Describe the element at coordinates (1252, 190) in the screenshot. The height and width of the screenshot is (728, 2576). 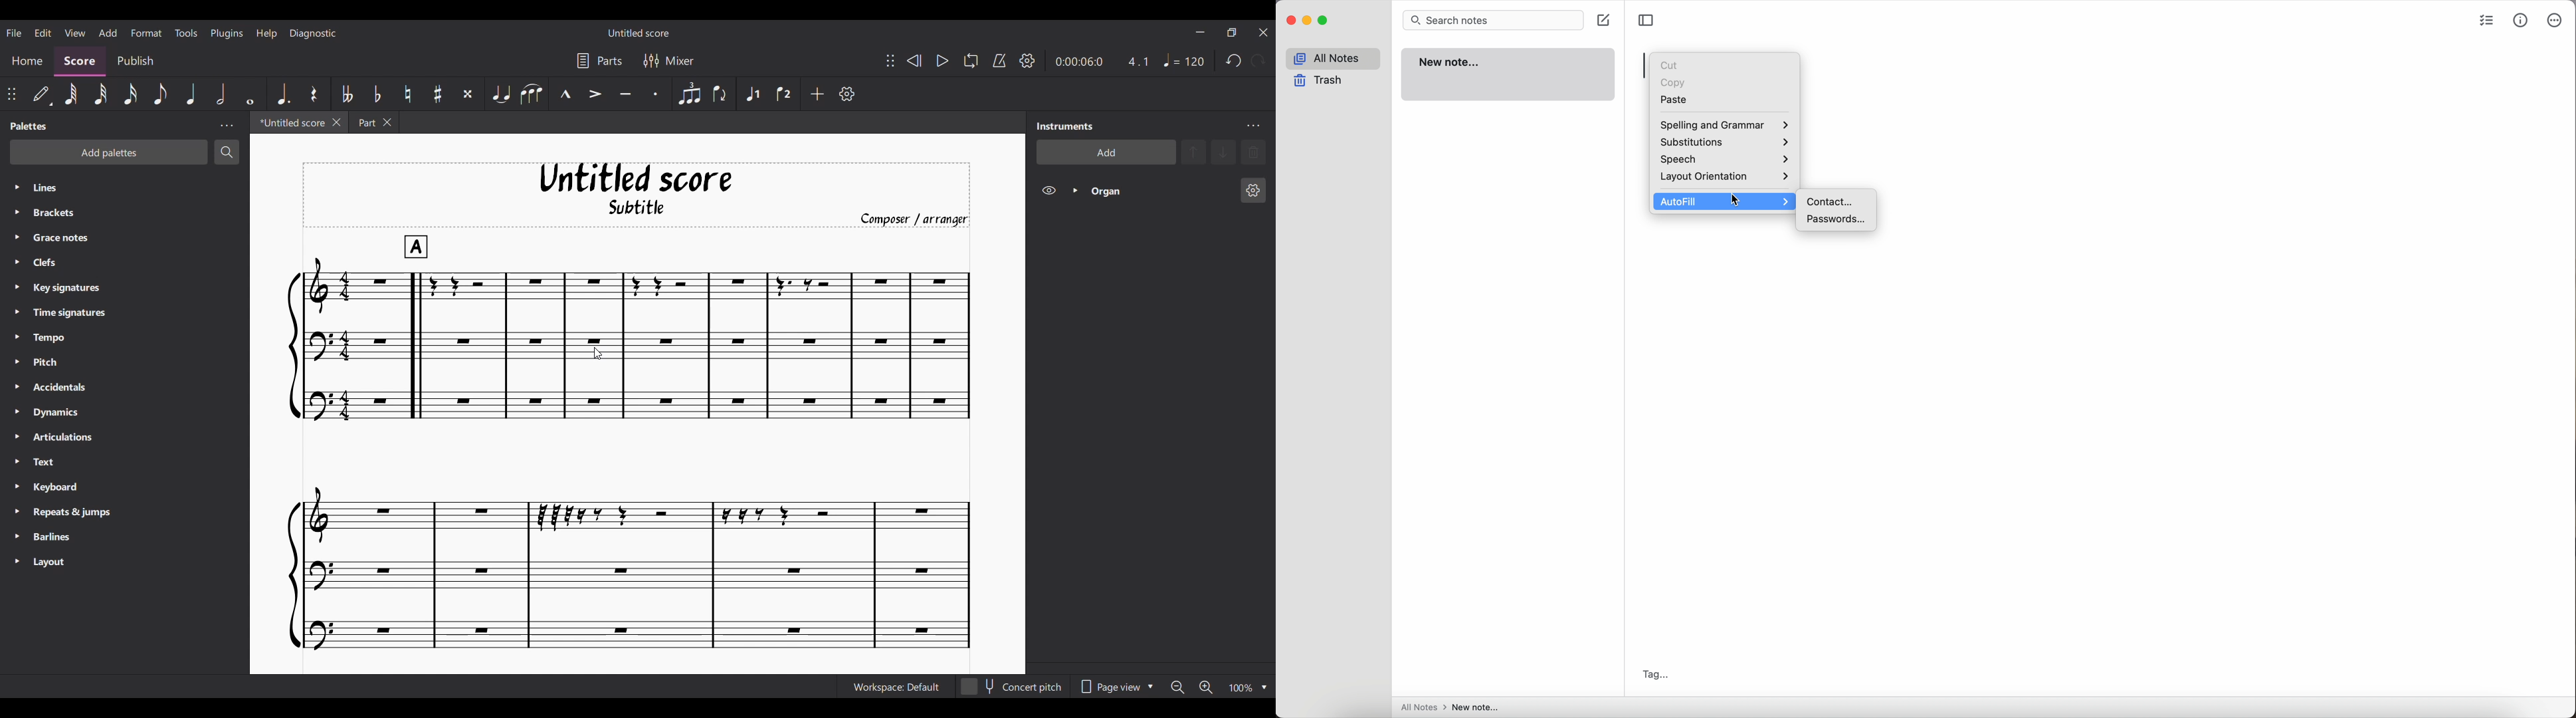
I see `Organ settings` at that location.